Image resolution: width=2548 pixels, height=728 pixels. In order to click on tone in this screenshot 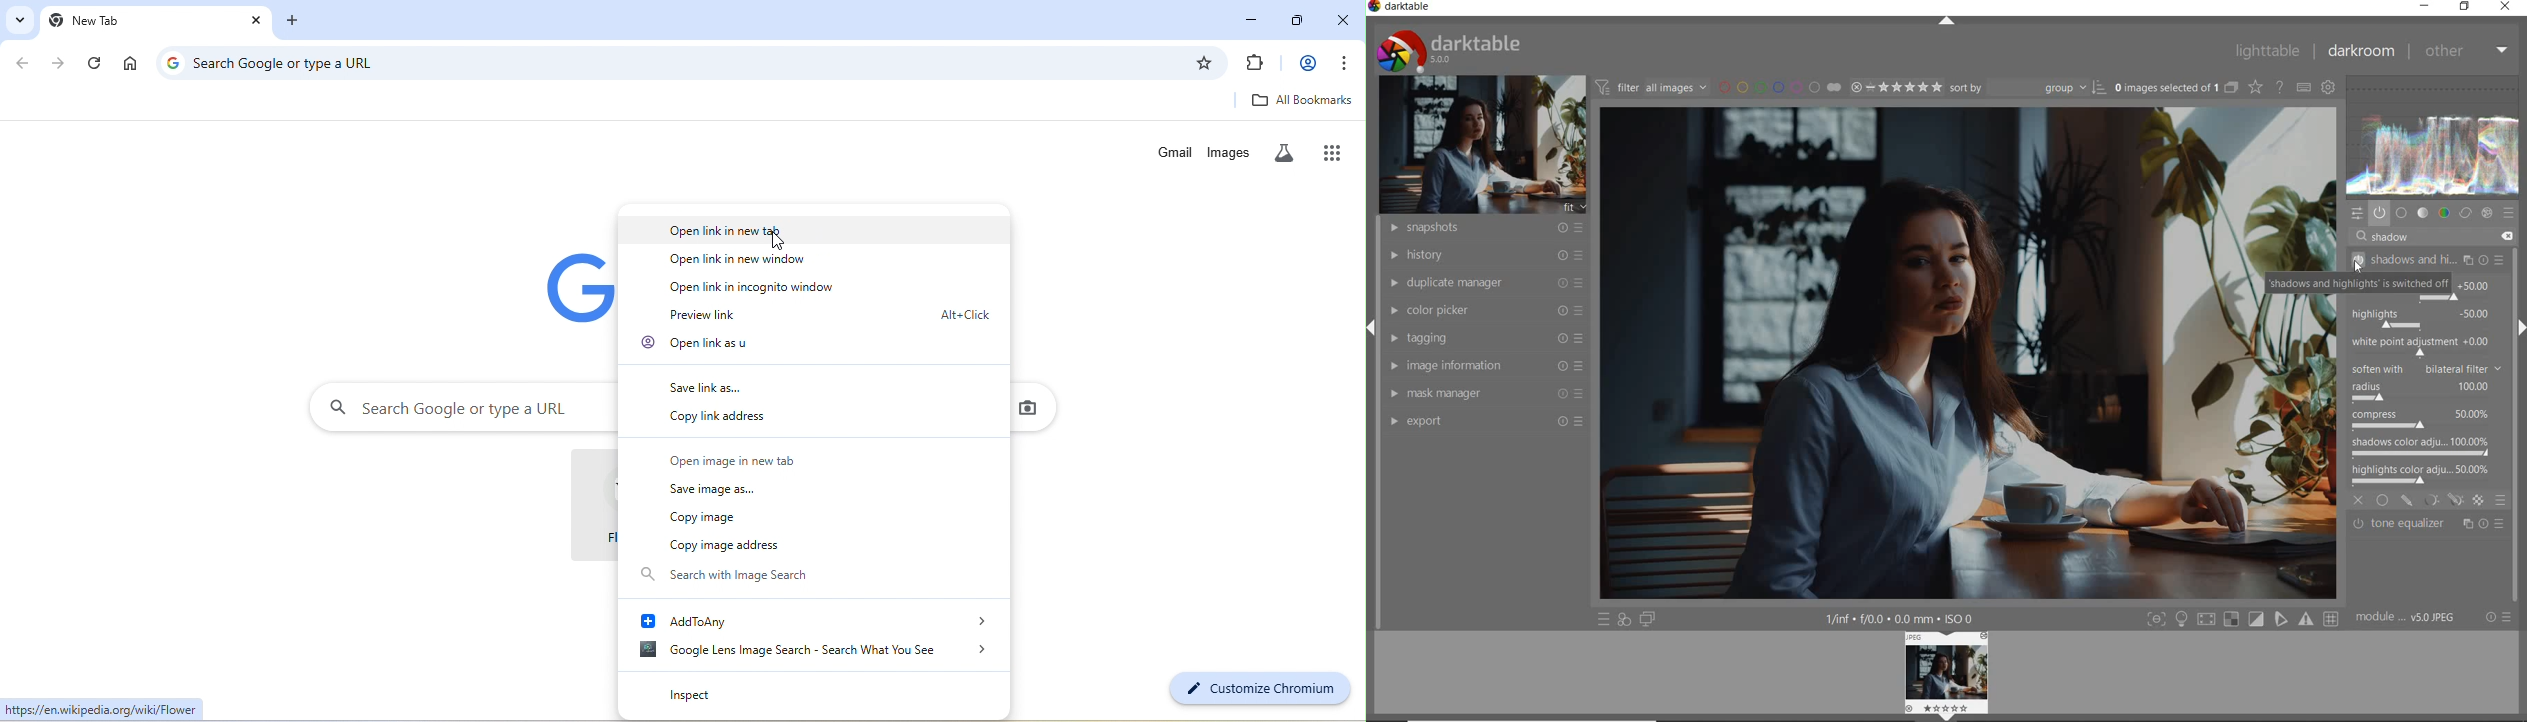, I will do `click(2423, 212)`.